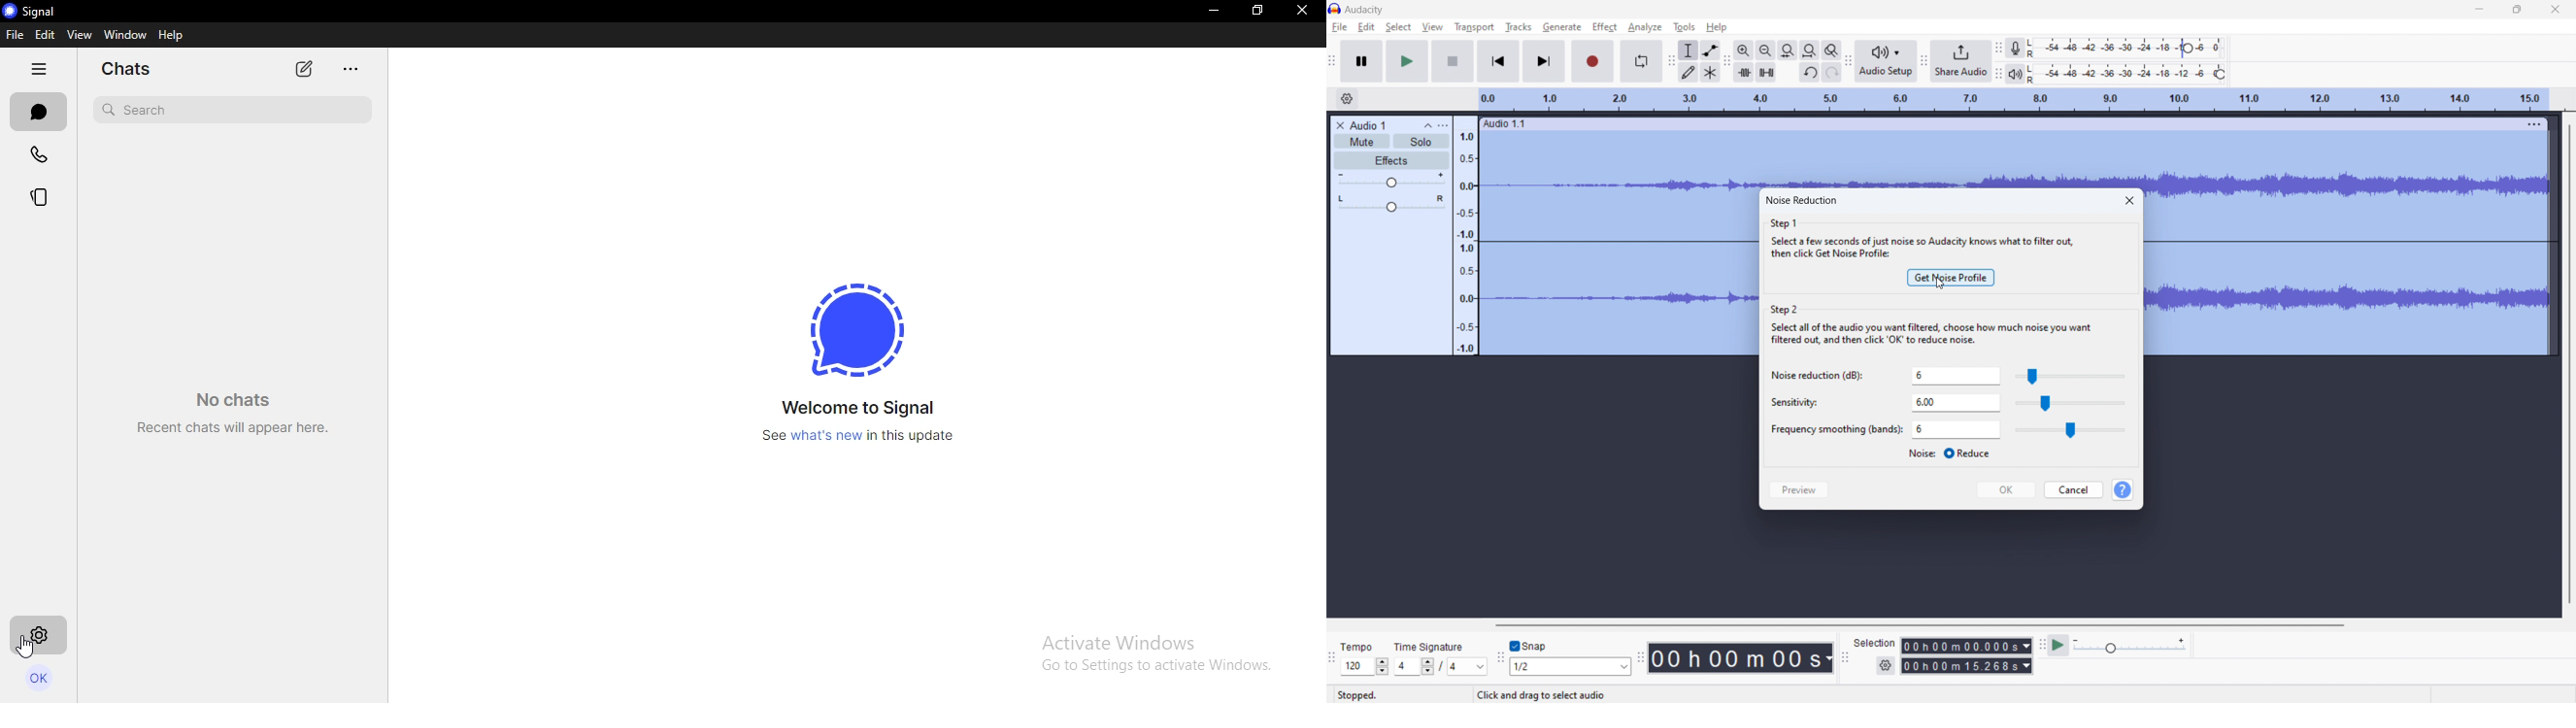  What do you see at coordinates (1833, 430) in the screenshot?
I see `` at bounding box center [1833, 430].